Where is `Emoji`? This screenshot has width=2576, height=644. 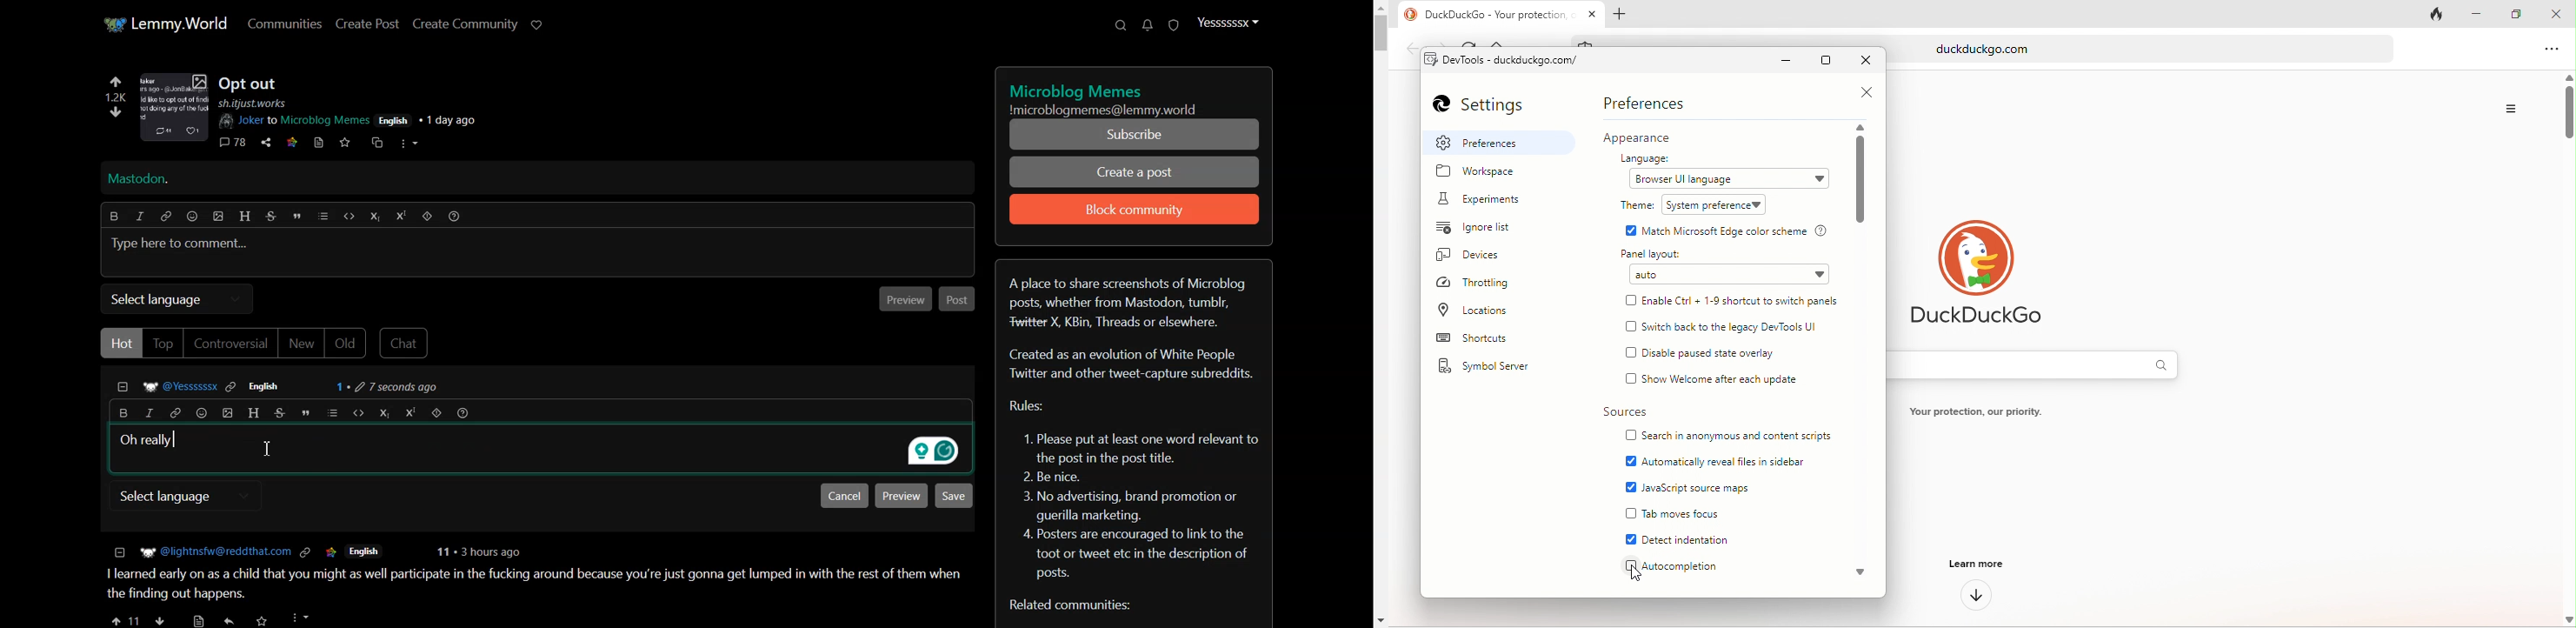
Emoji is located at coordinates (194, 216).